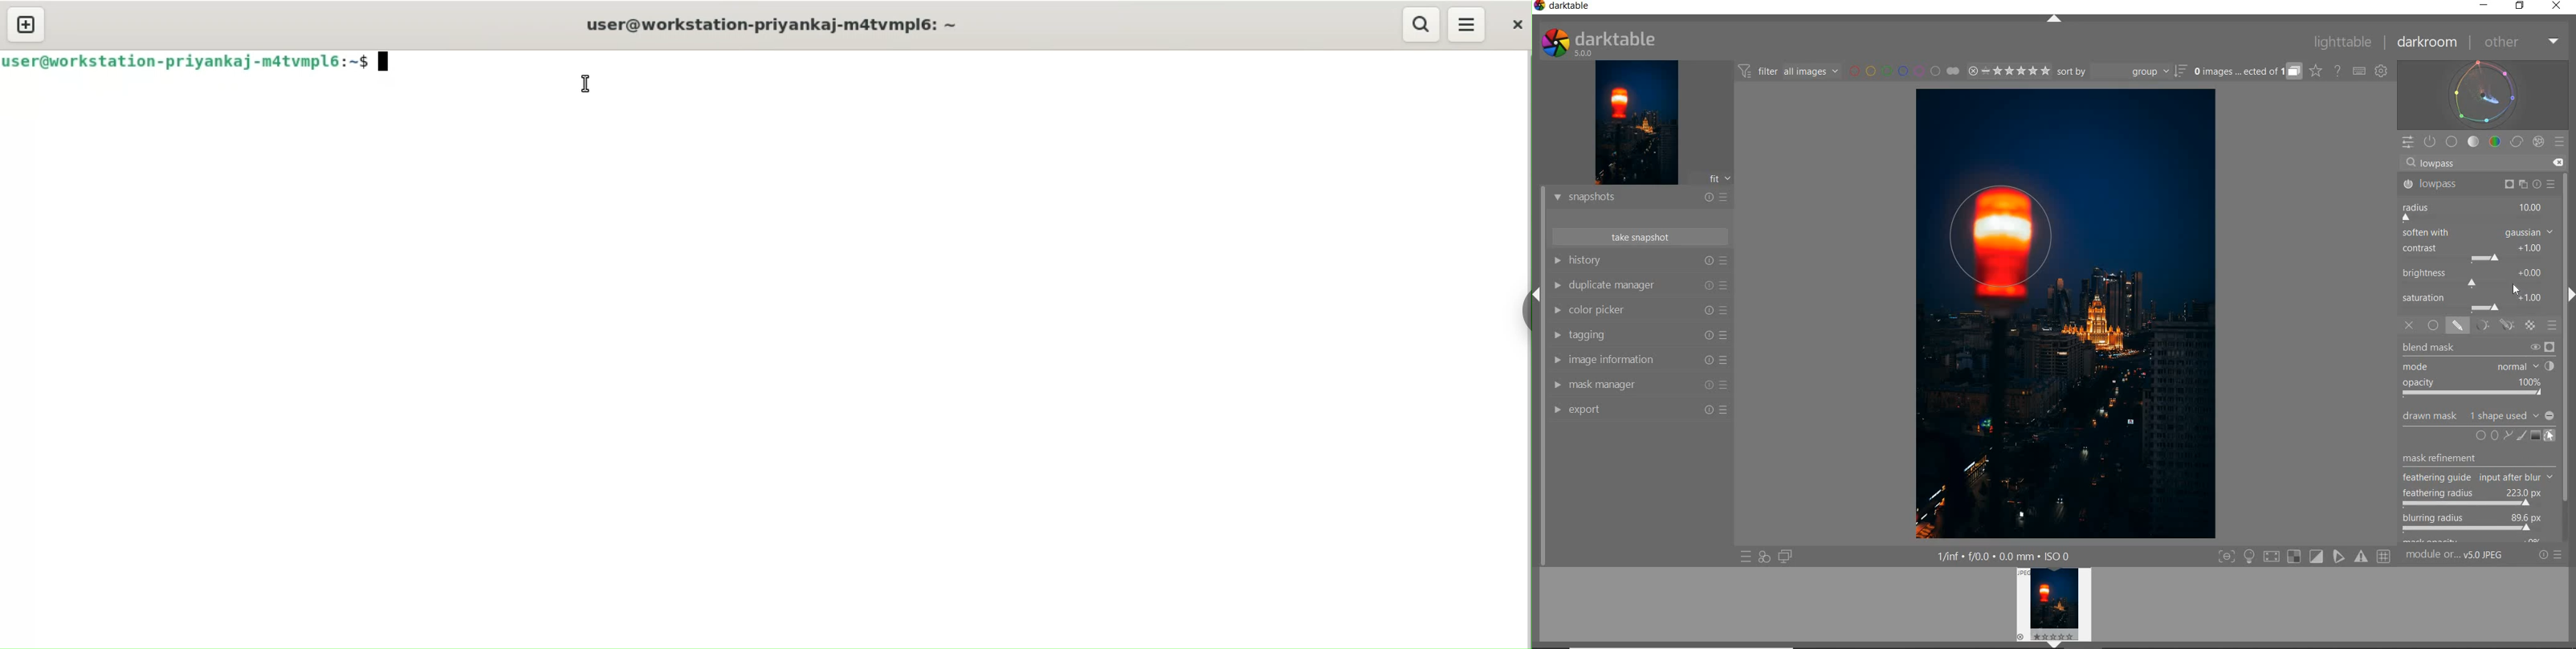 The image size is (2576, 672). What do you see at coordinates (2495, 142) in the screenshot?
I see `COLOR` at bounding box center [2495, 142].